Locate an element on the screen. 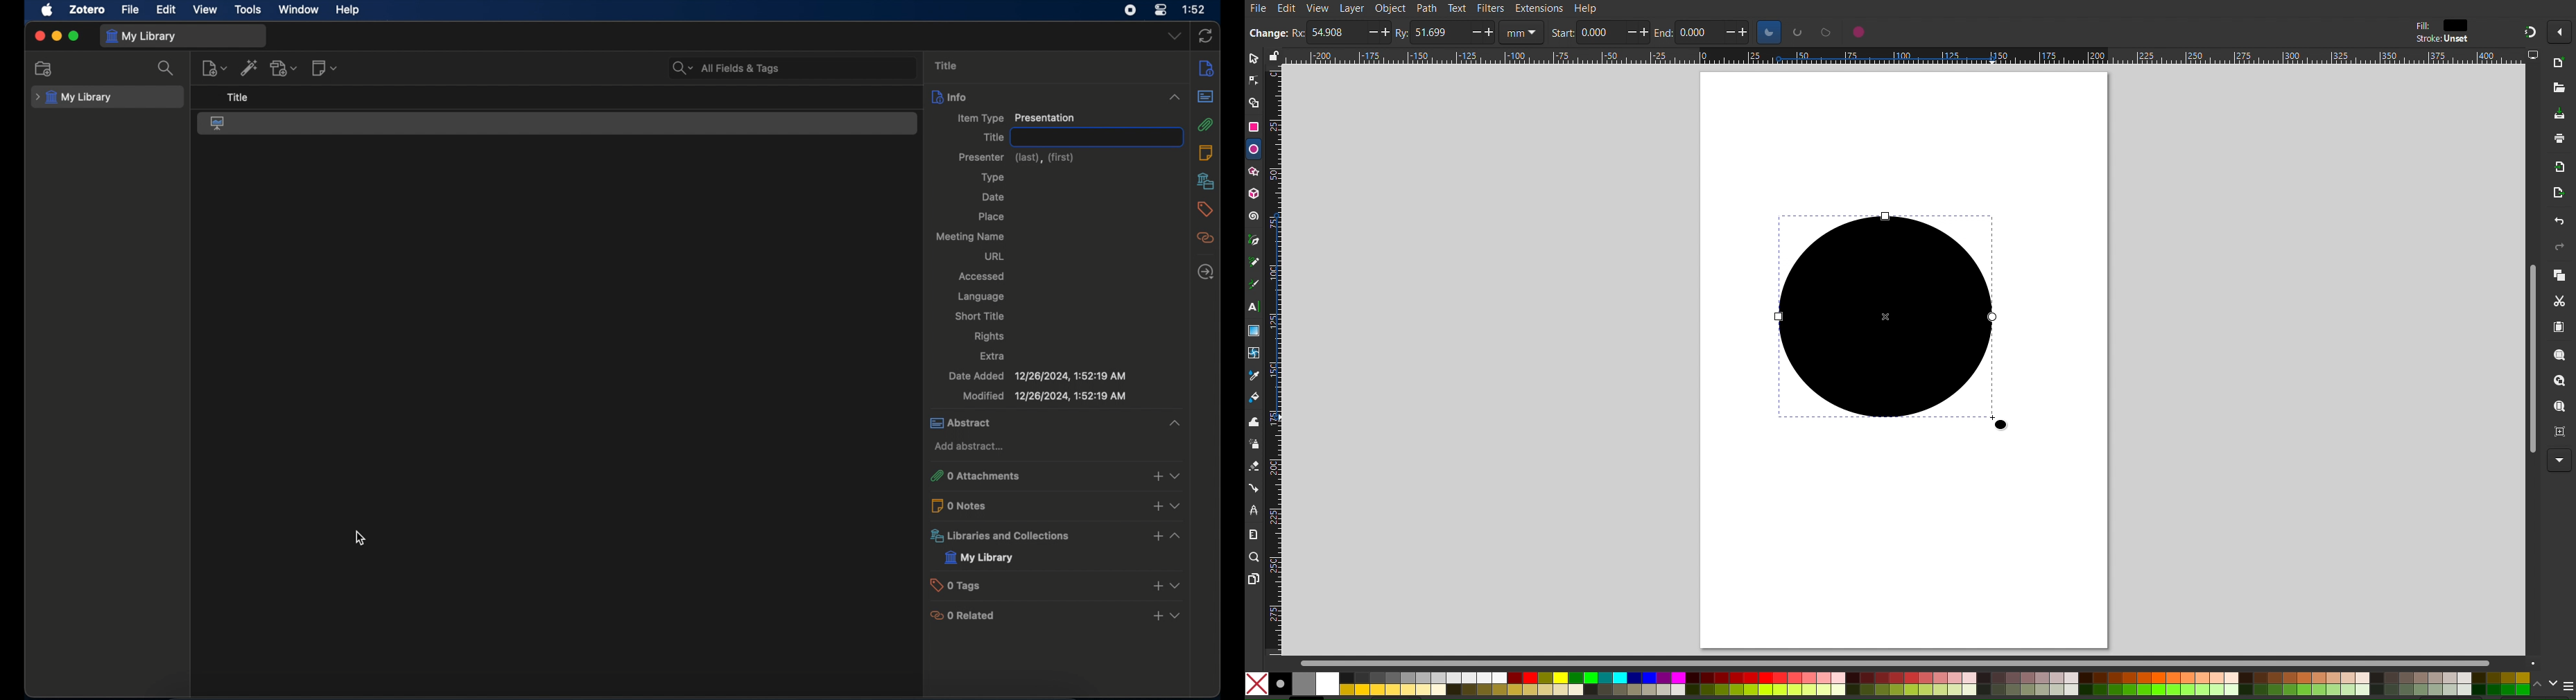  All Fields & Tags is located at coordinates (787, 67).